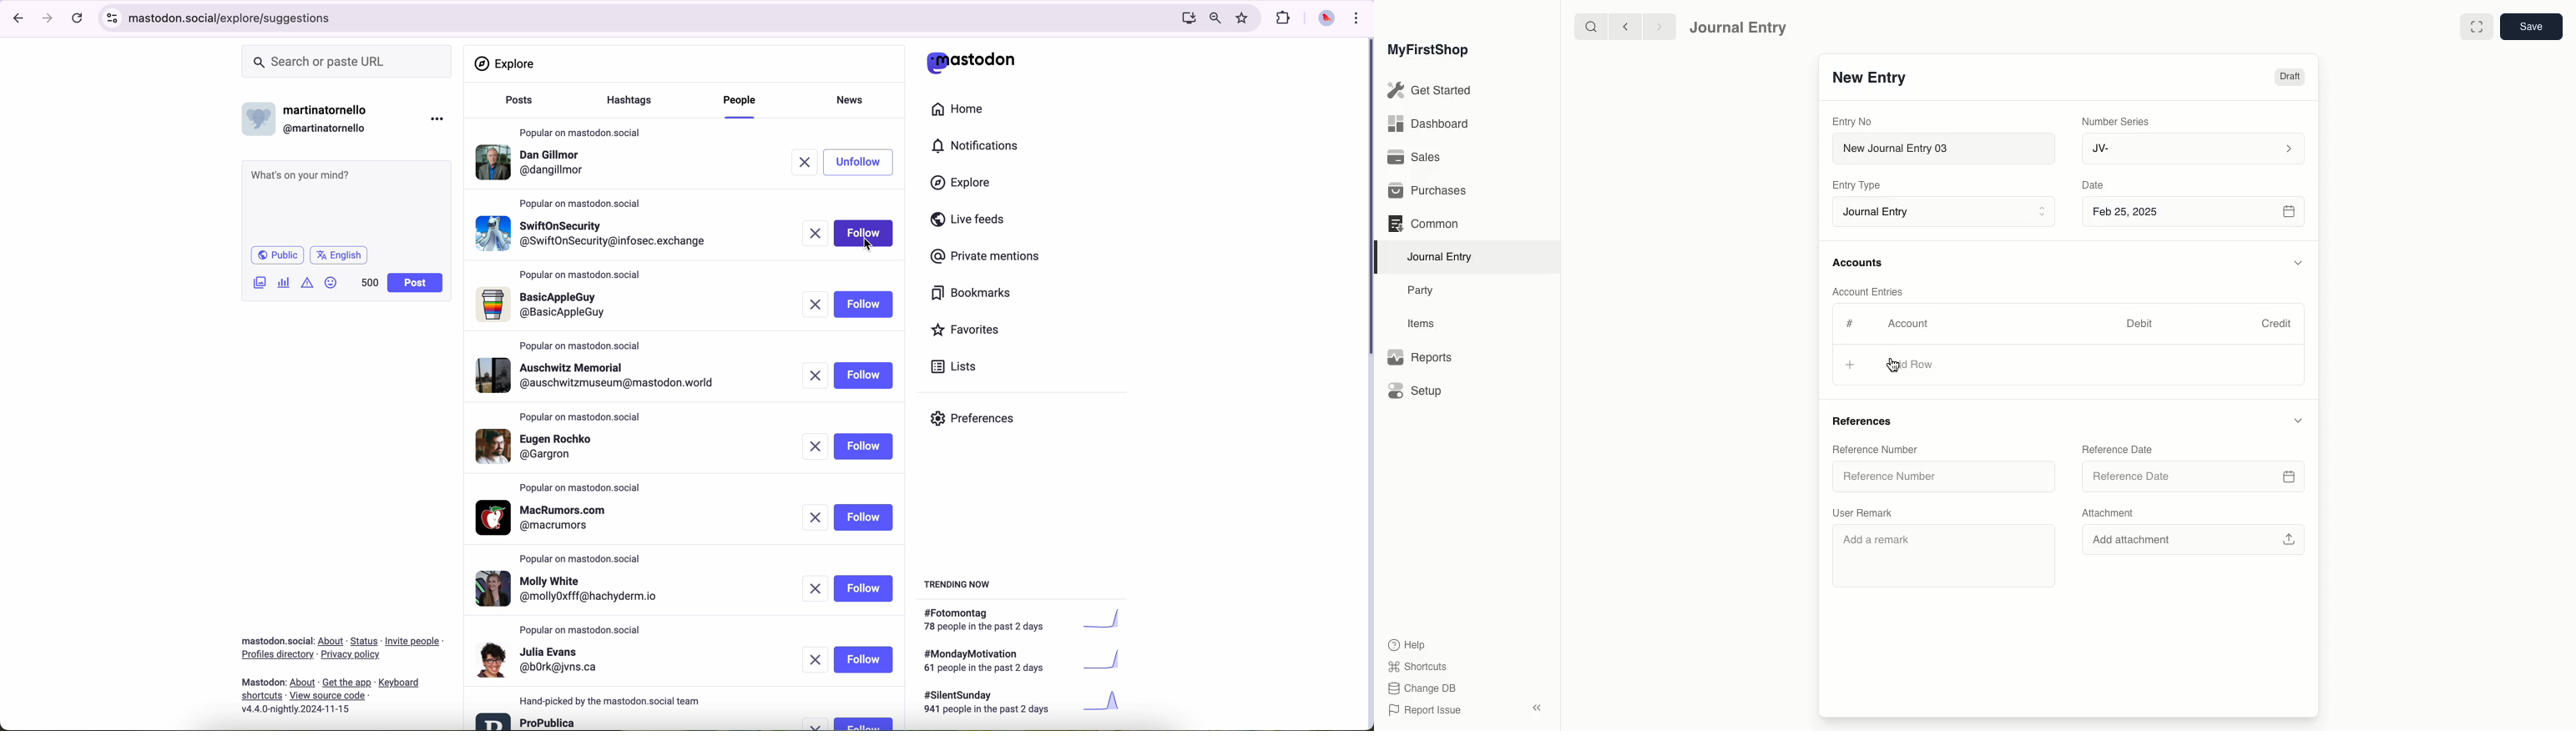 This screenshot has width=2576, height=756. What do you see at coordinates (1739, 27) in the screenshot?
I see `Journal Entry` at bounding box center [1739, 27].